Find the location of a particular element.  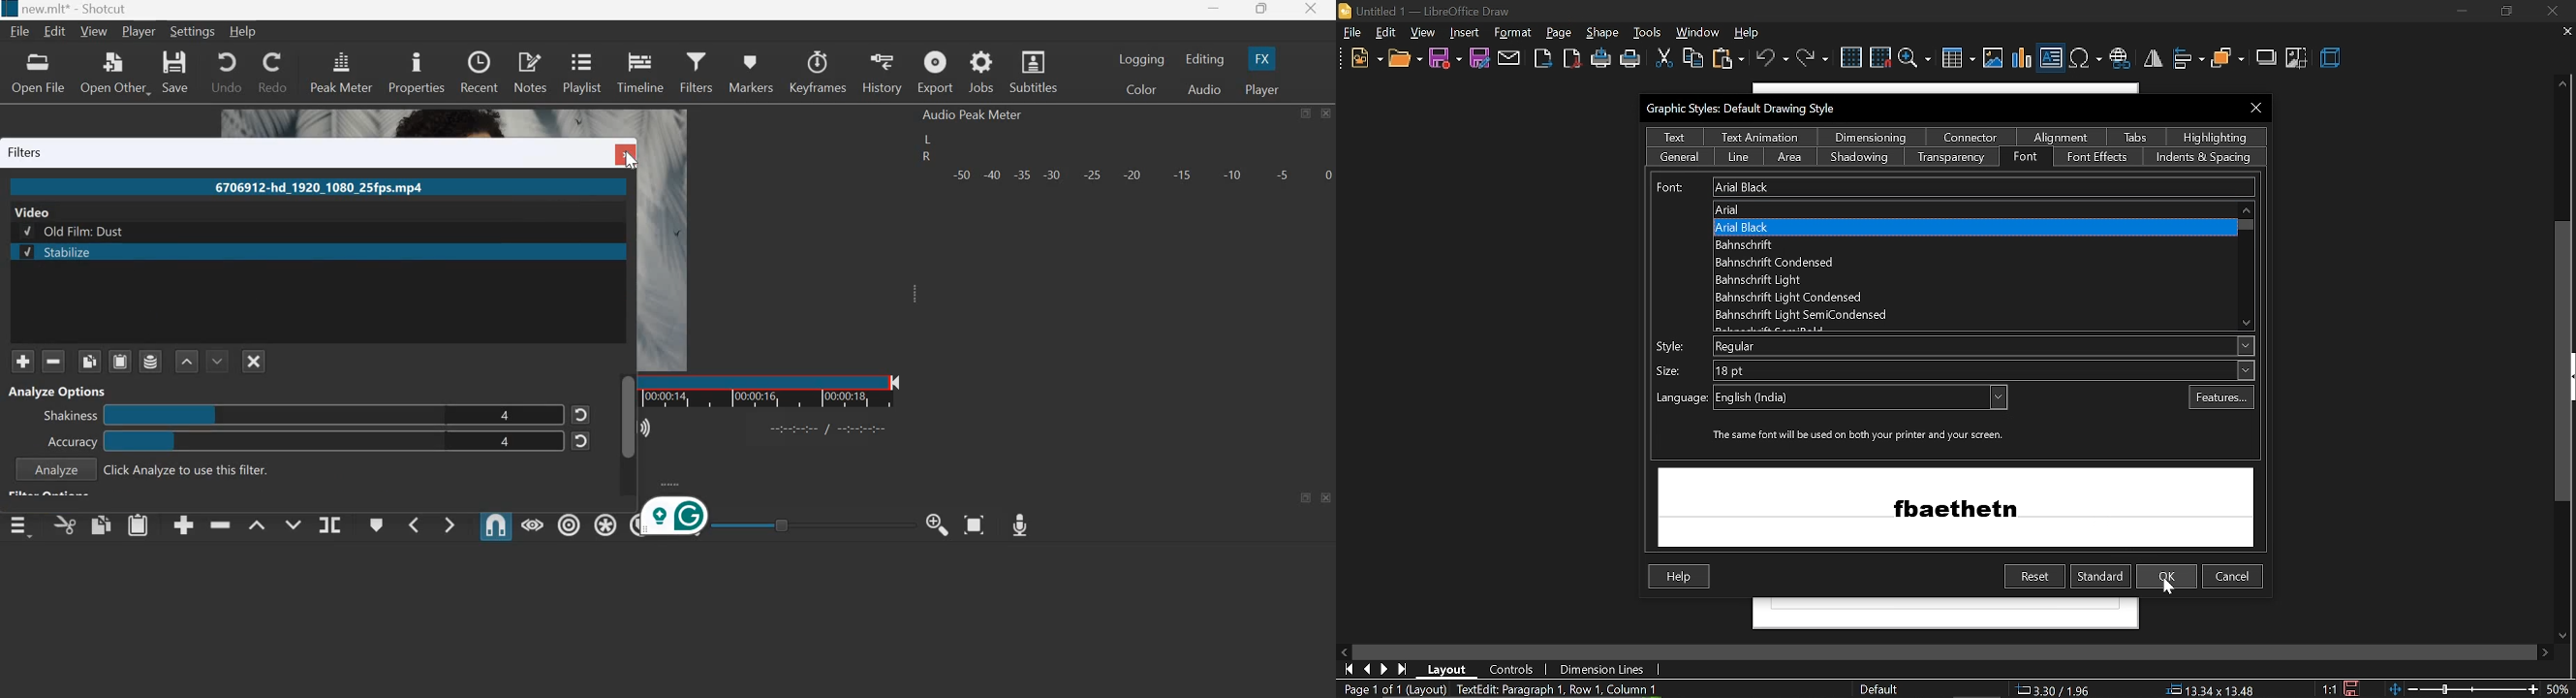

Move down is located at coordinates (2565, 635).